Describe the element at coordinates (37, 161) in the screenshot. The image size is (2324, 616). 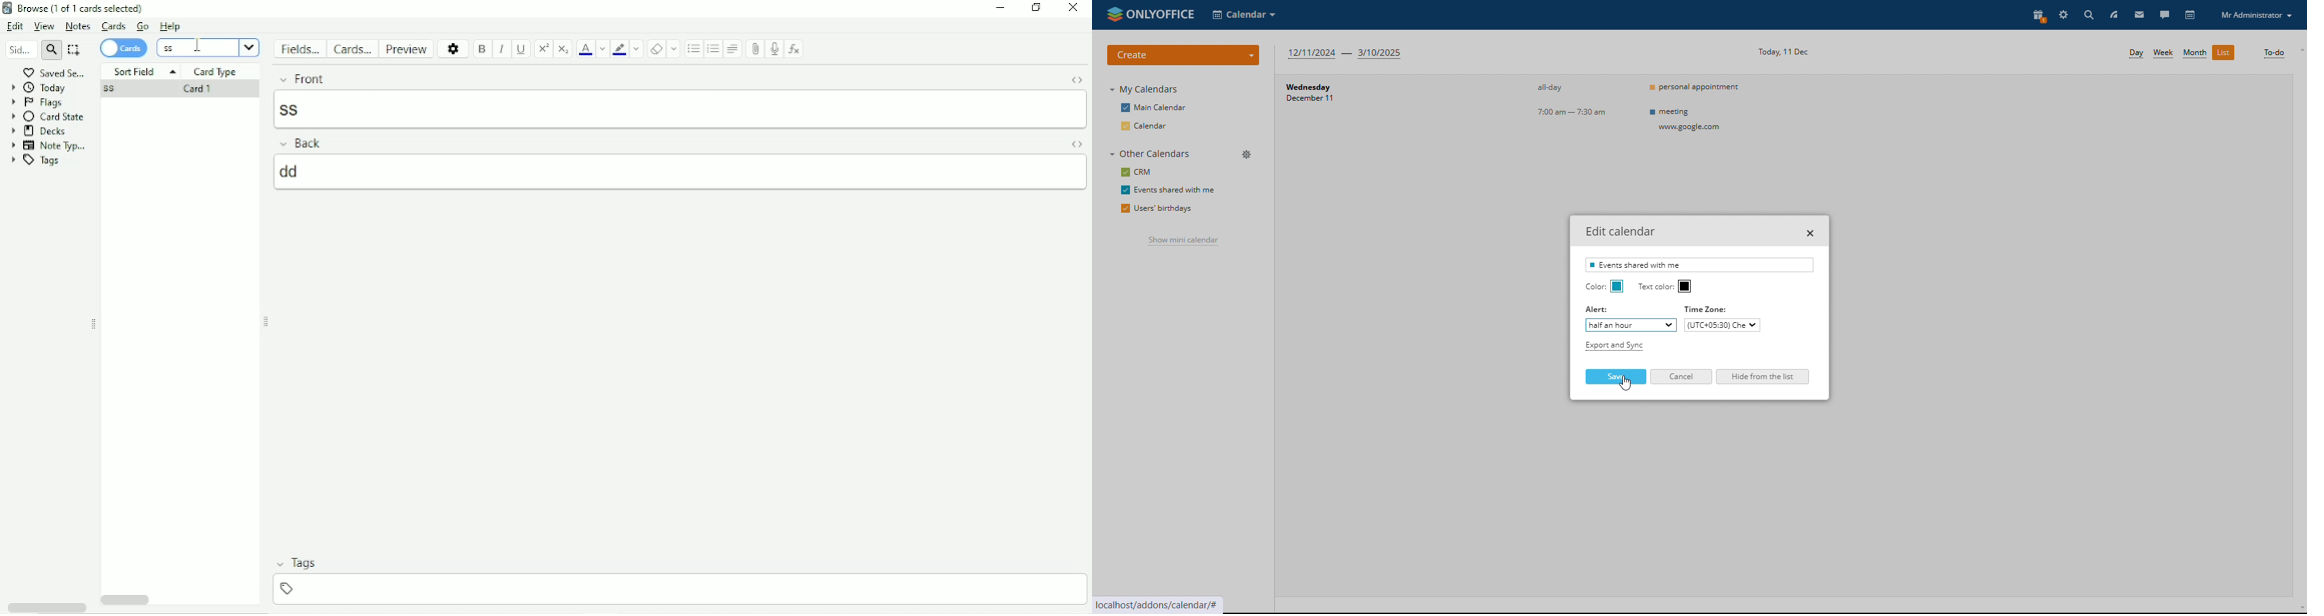
I see `Tags` at that location.